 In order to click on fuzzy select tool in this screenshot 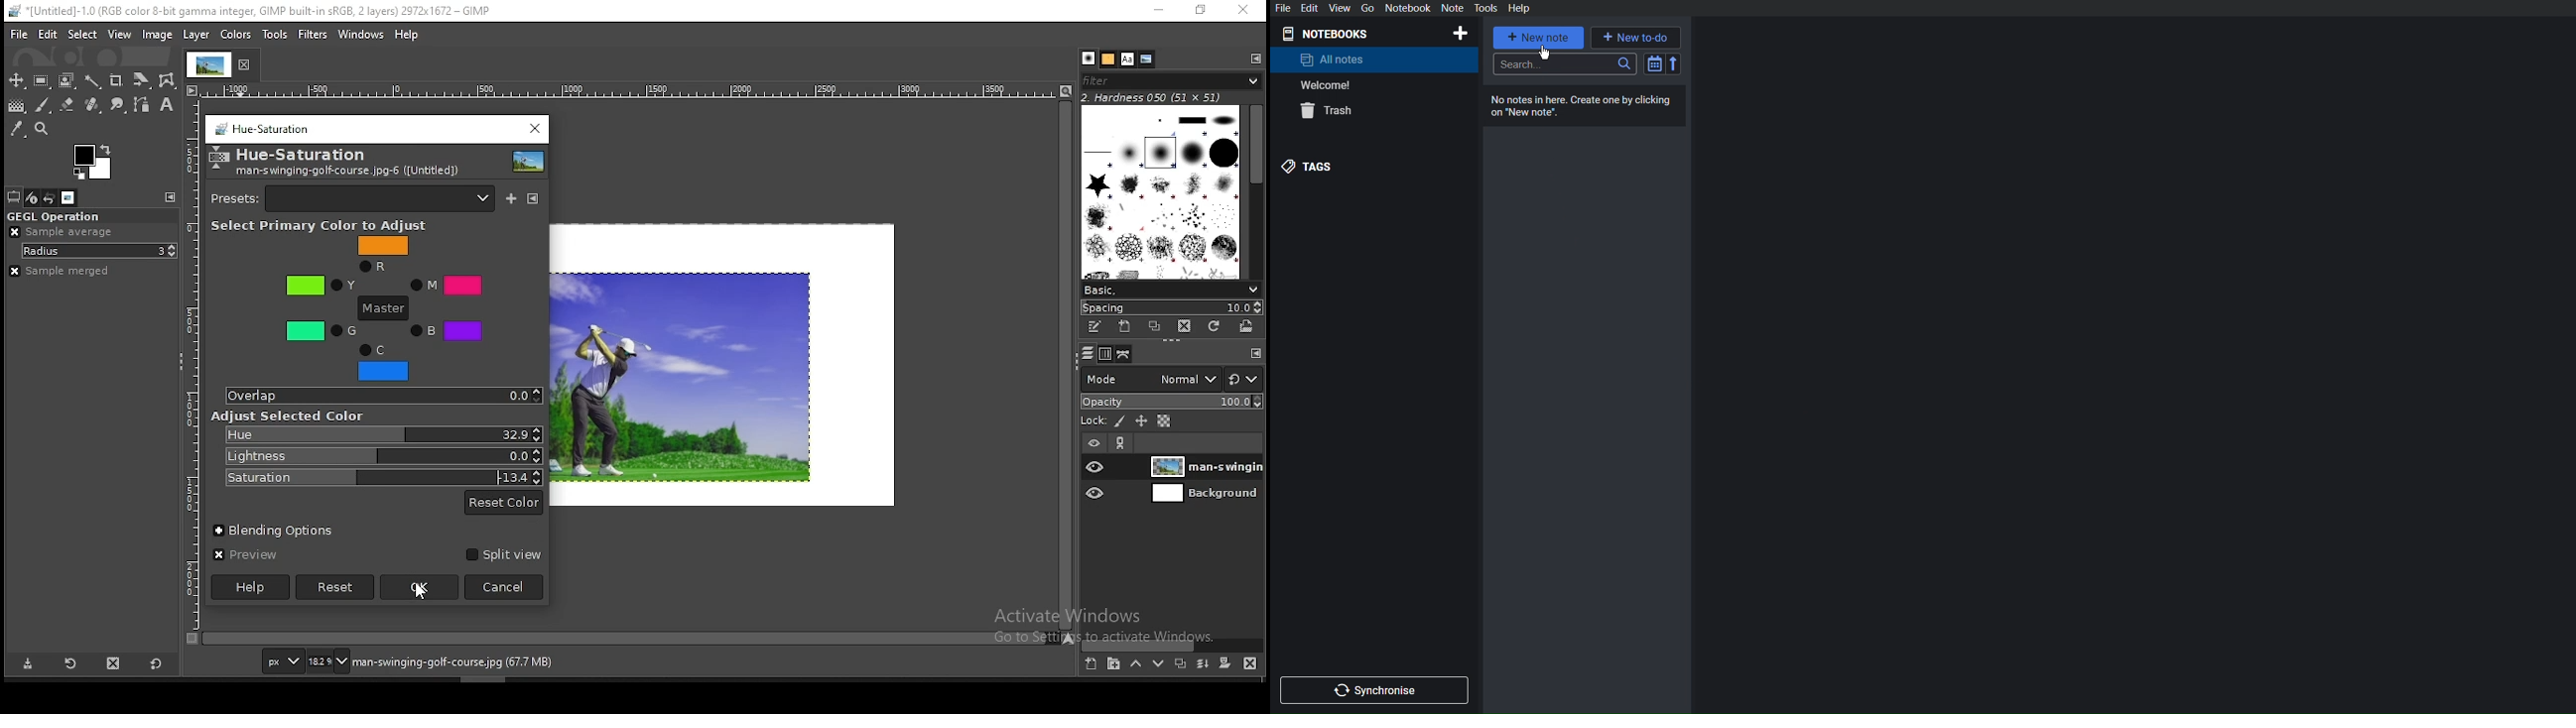, I will do `click(91, 81)`.